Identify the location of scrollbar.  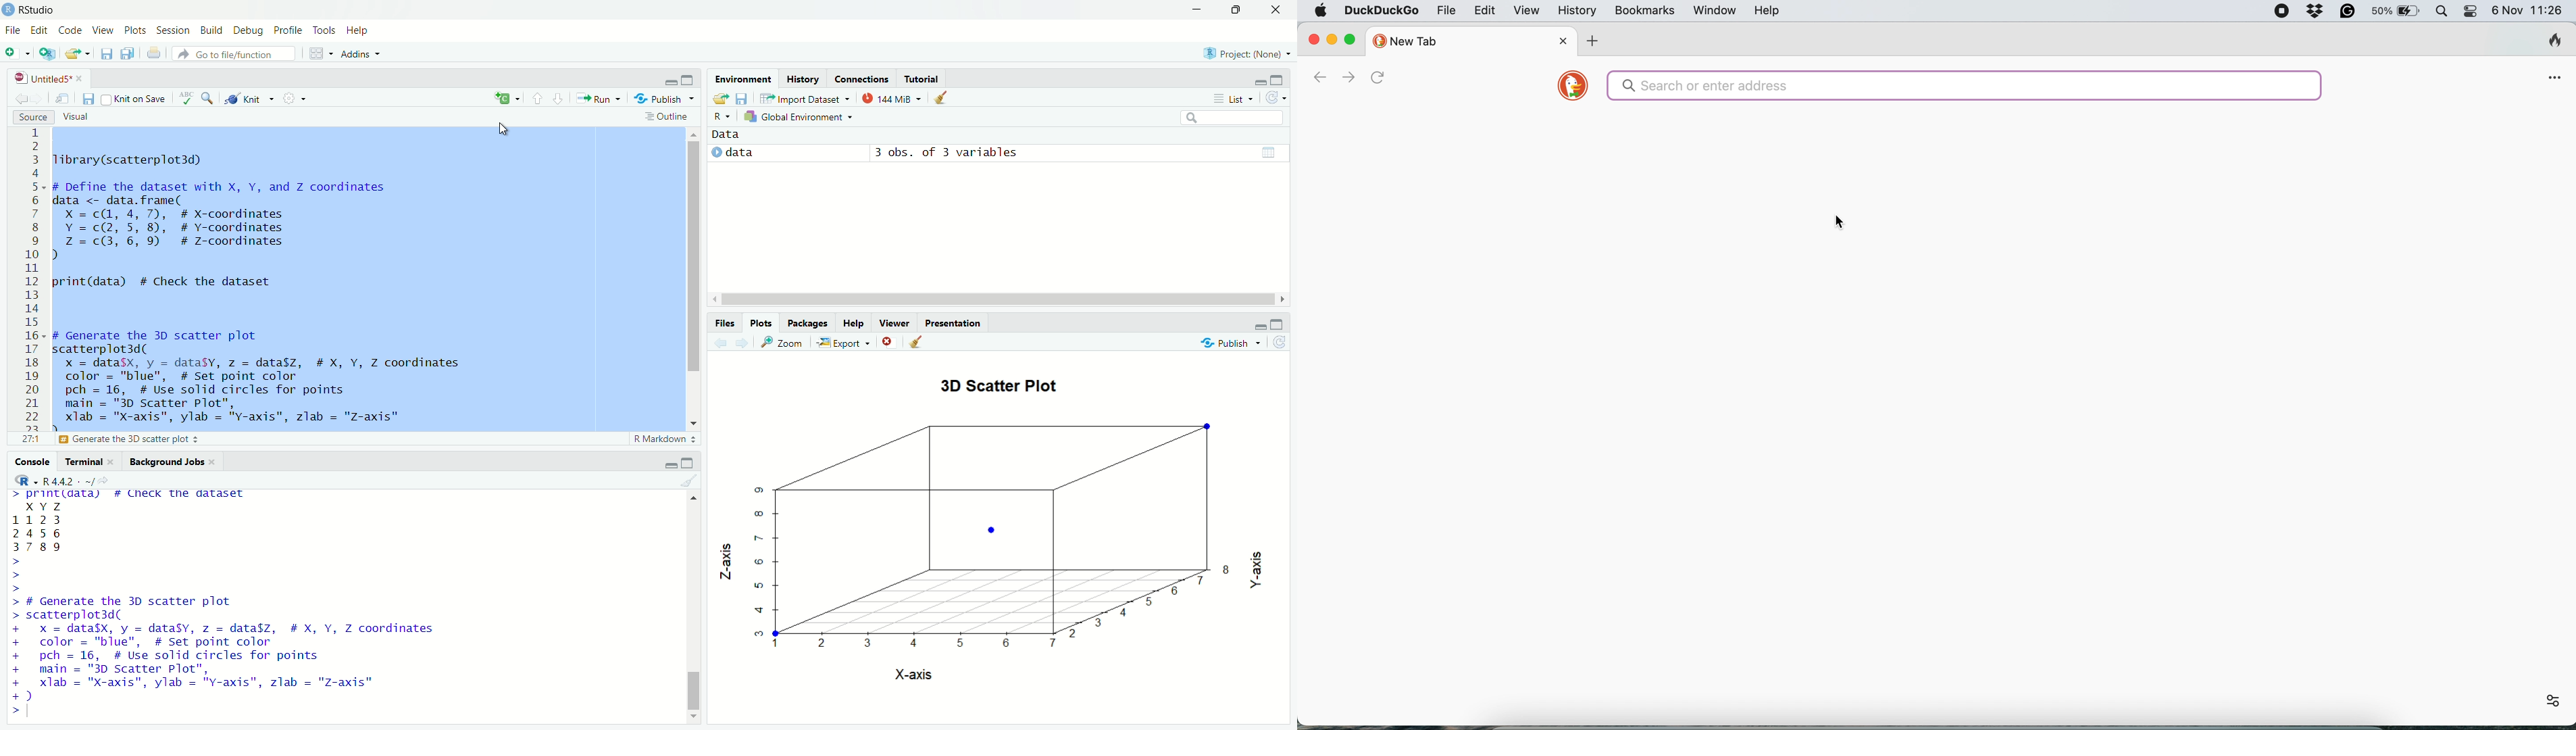
(693, 272).